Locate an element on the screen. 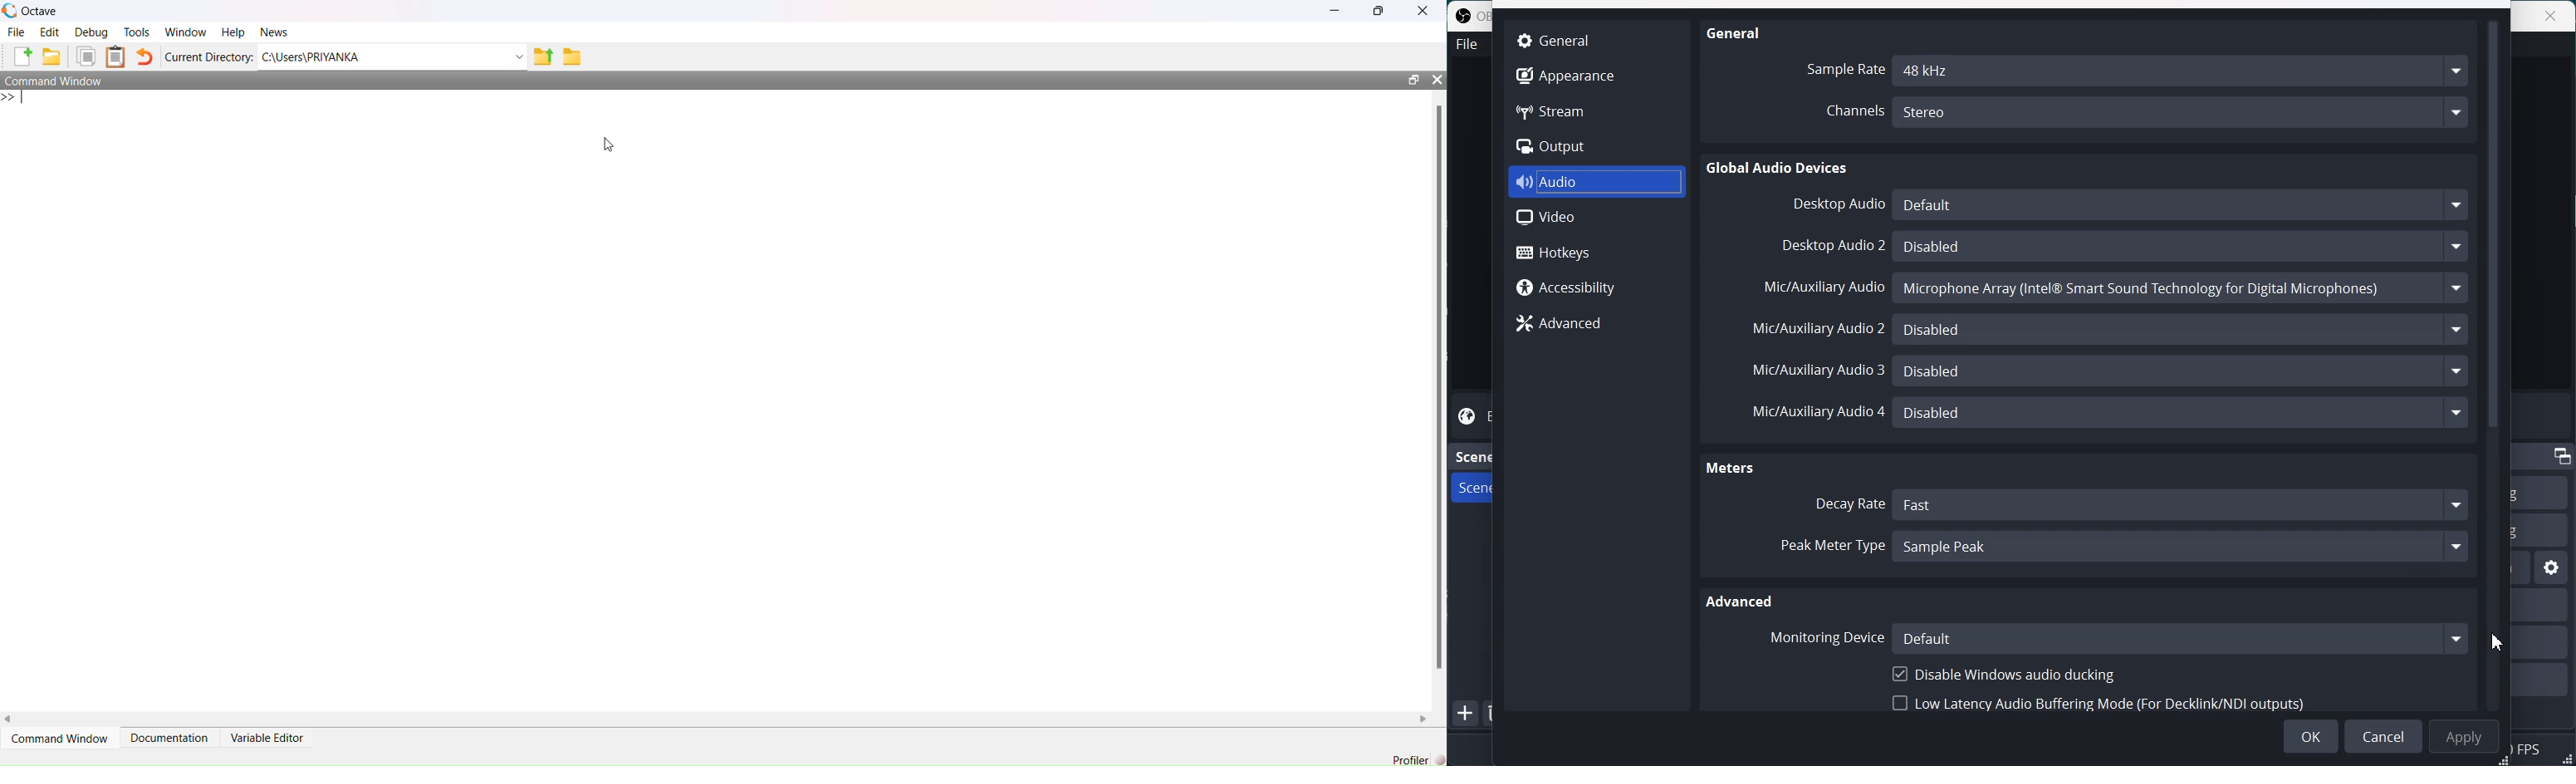 This screenshot has height=784, width=2576. Accessibility is located at coordinates (1596, 286).